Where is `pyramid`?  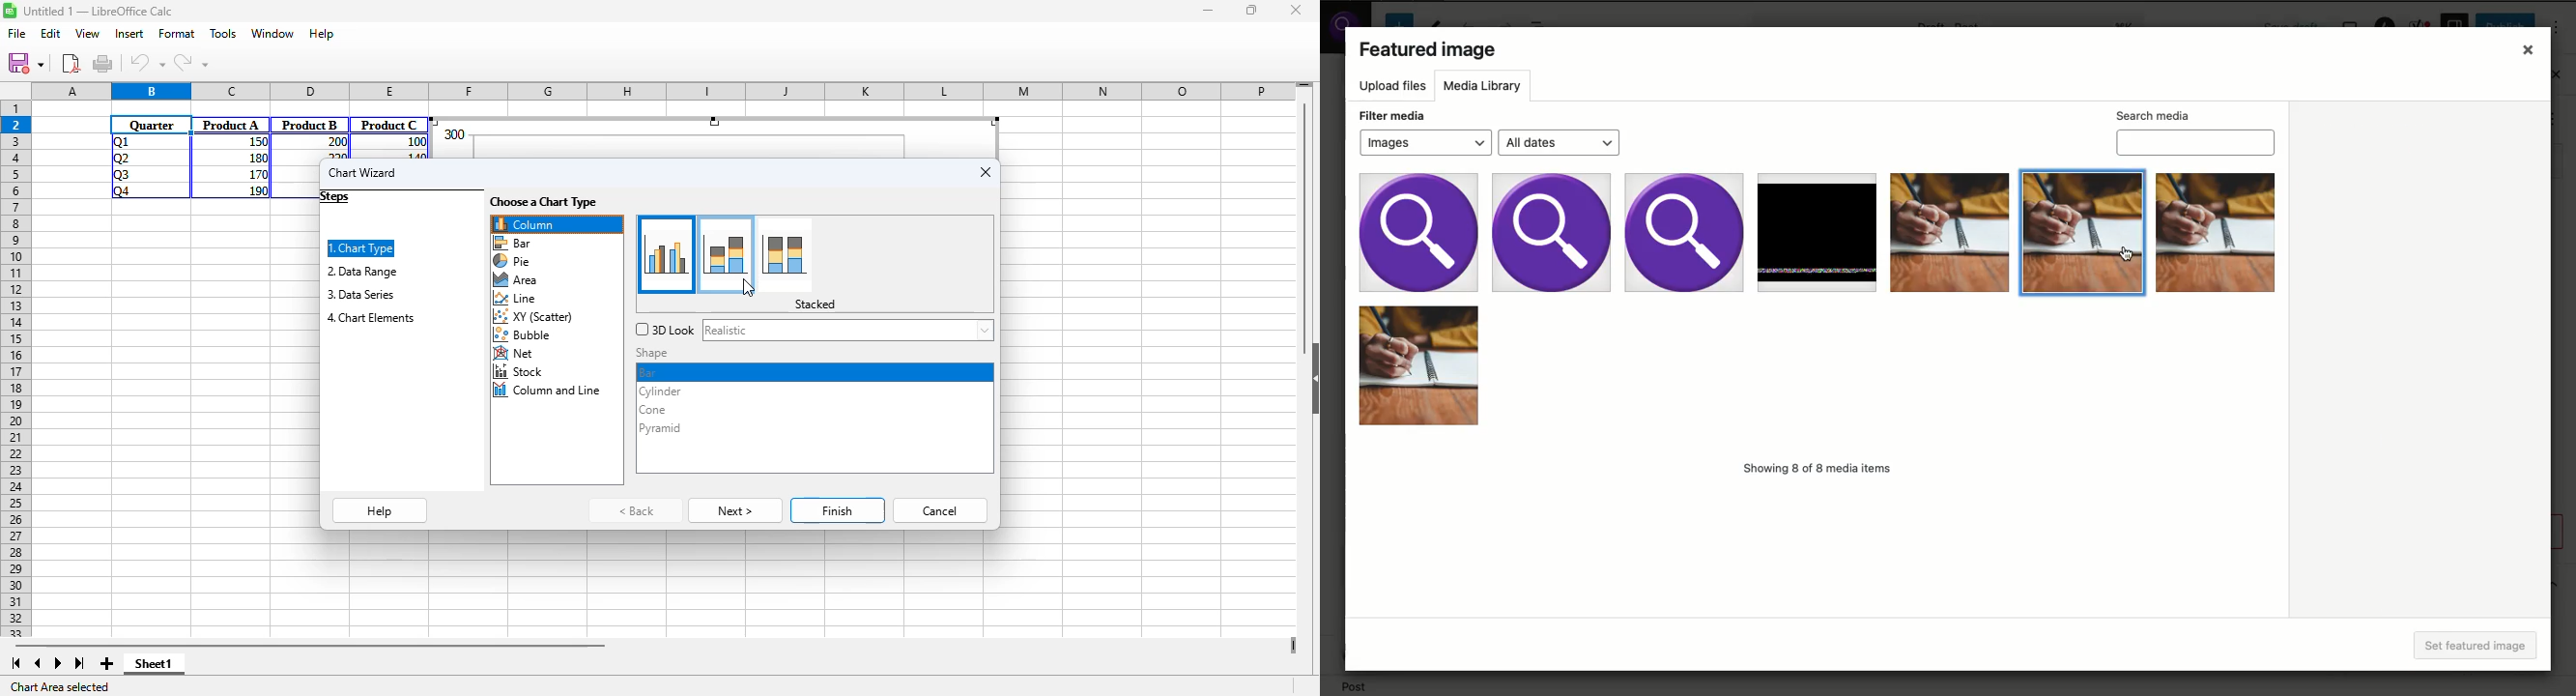
pyramid is located at coordinates (661, 427).